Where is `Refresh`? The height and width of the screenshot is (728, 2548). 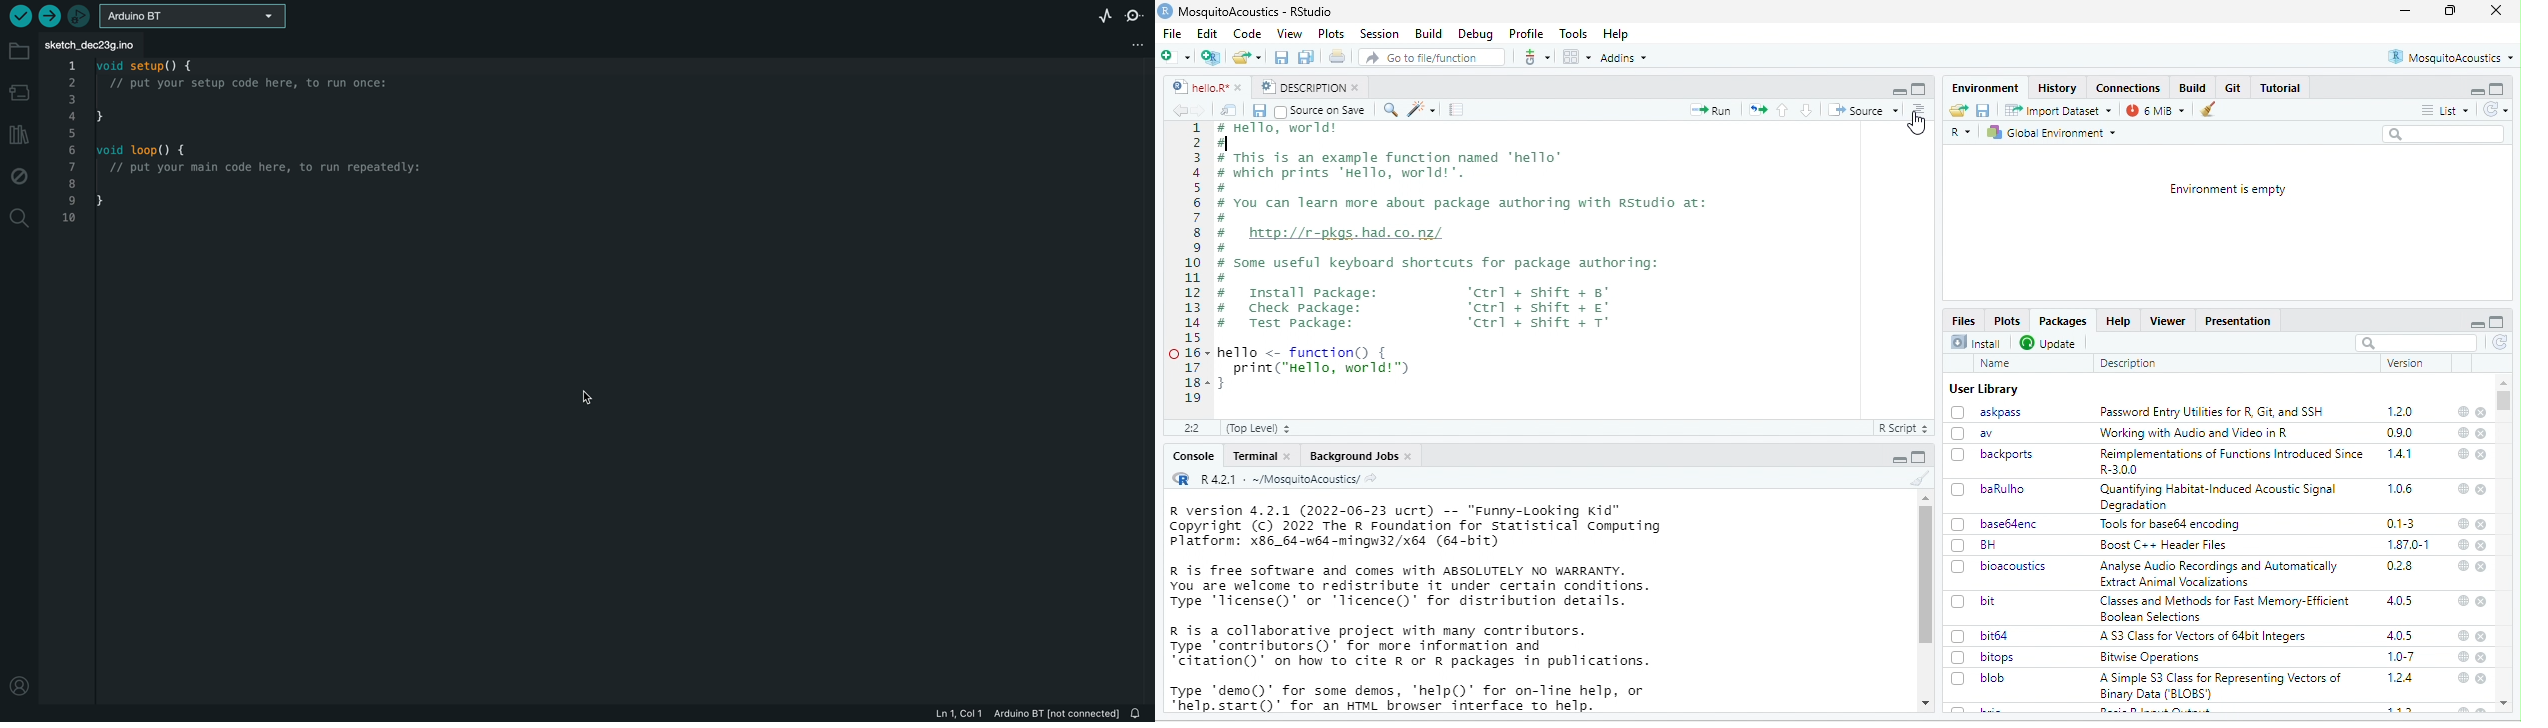 Refresh is located at coordinates (2495, 109).